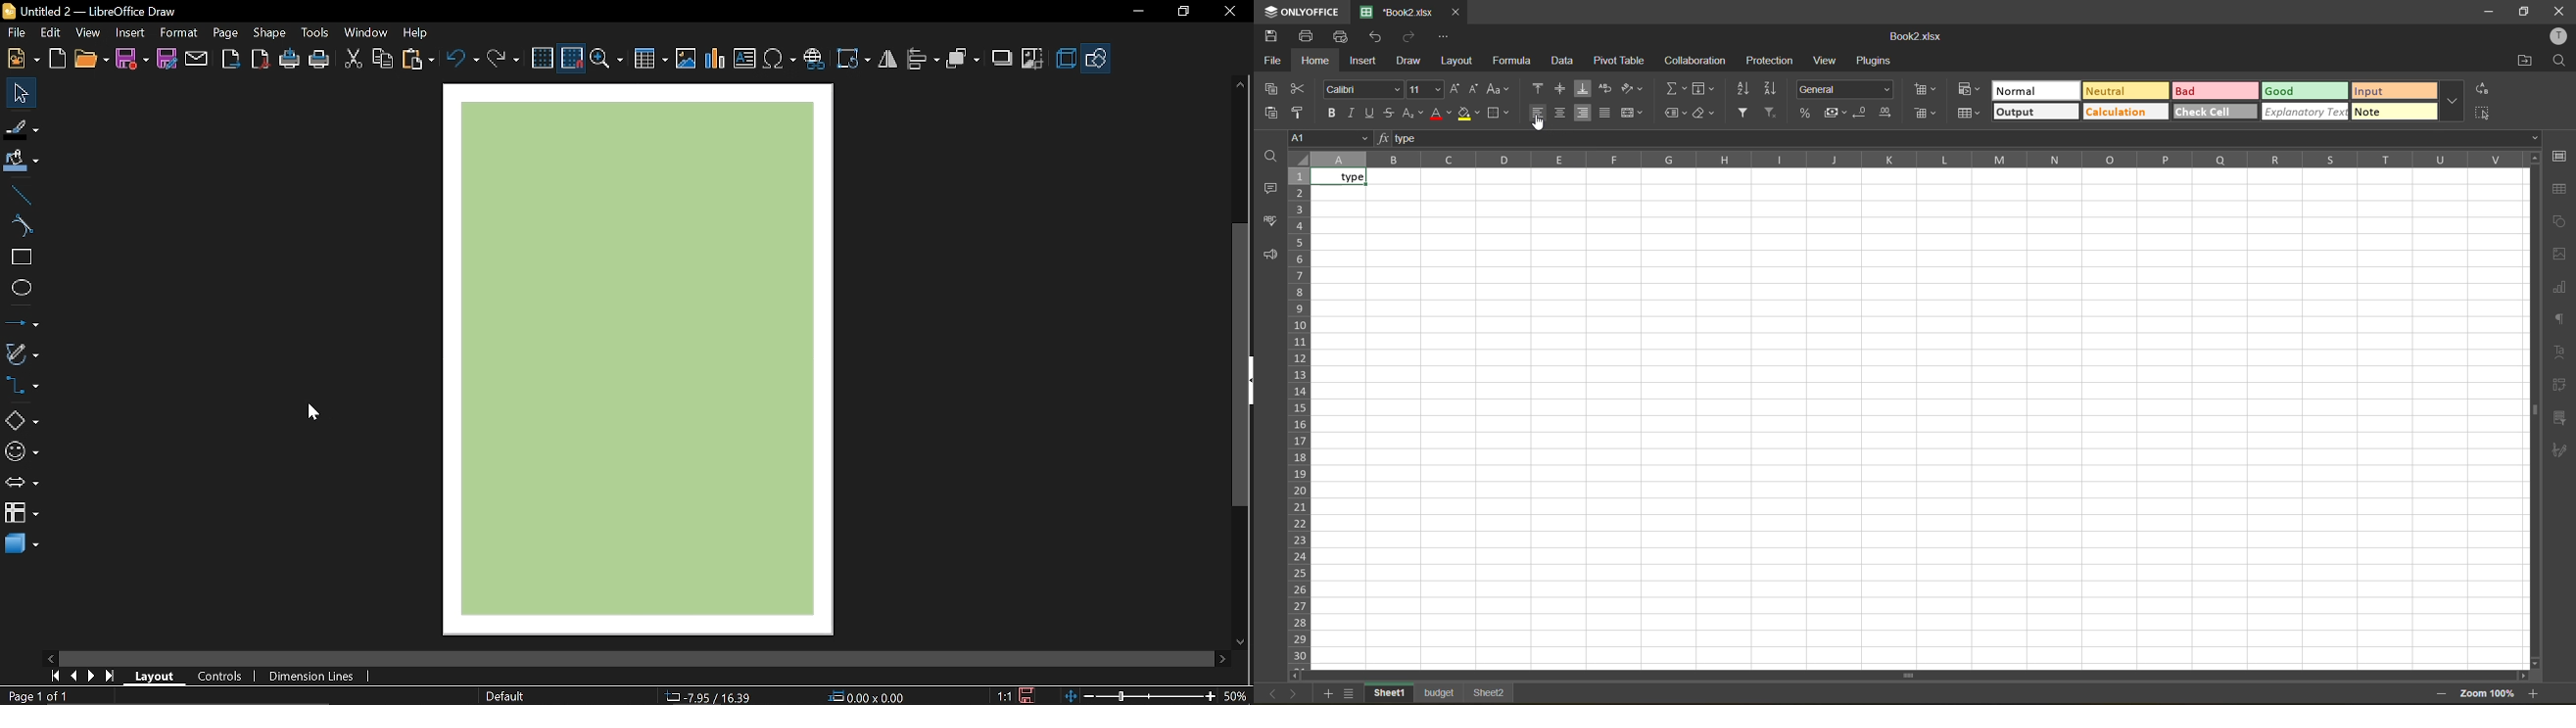  Describe the element at coordinates (1270, 62) in the screenshot. I see `file` at that location.